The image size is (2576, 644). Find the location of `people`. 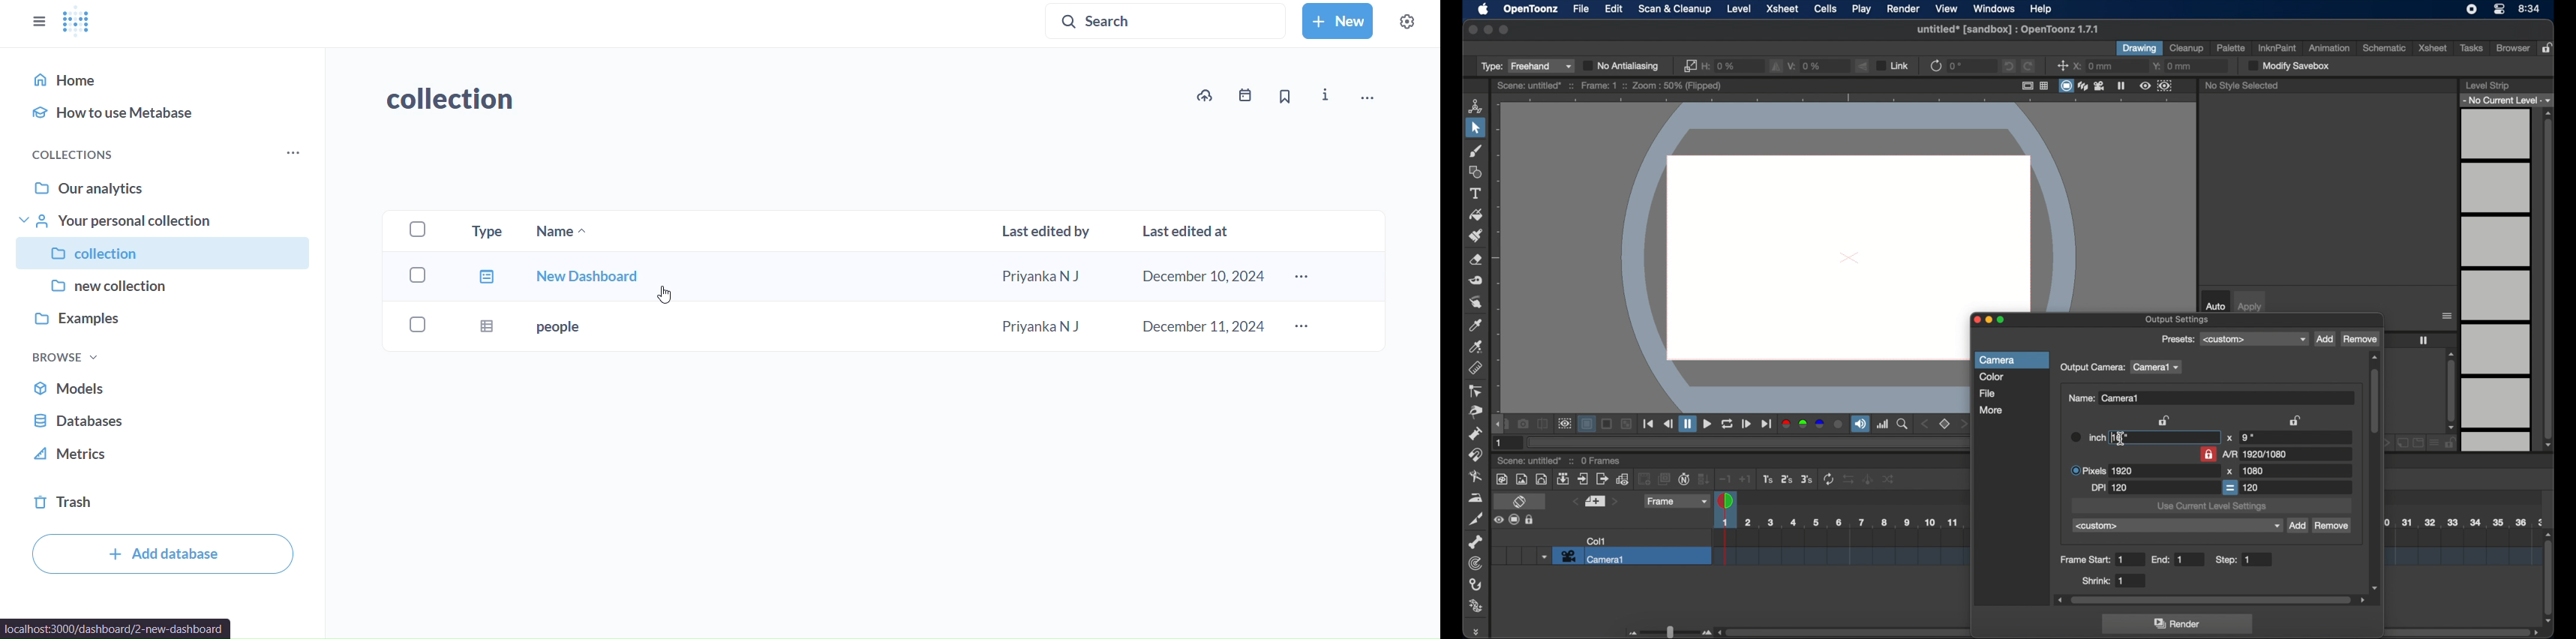

people is located at coordinates (557, 328).